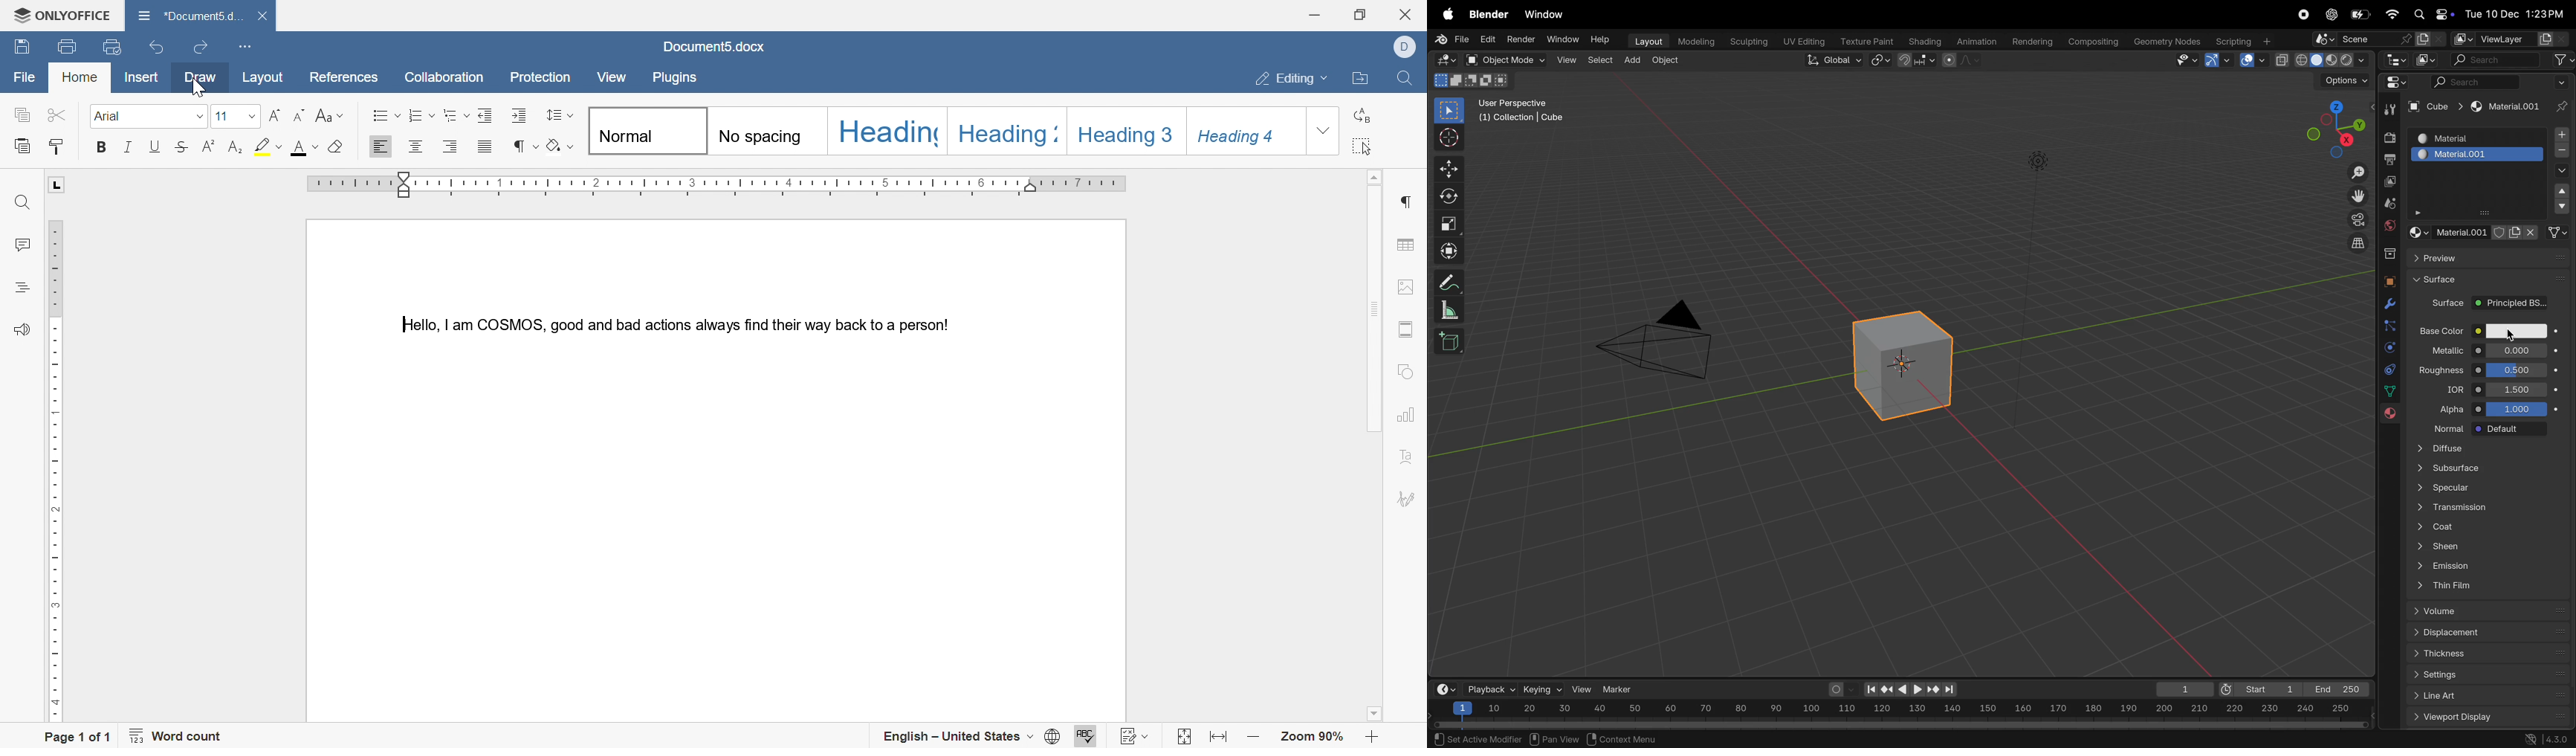 This screenshot has width=2576, height=756. I want to click on set document language, so click(1050, 738).